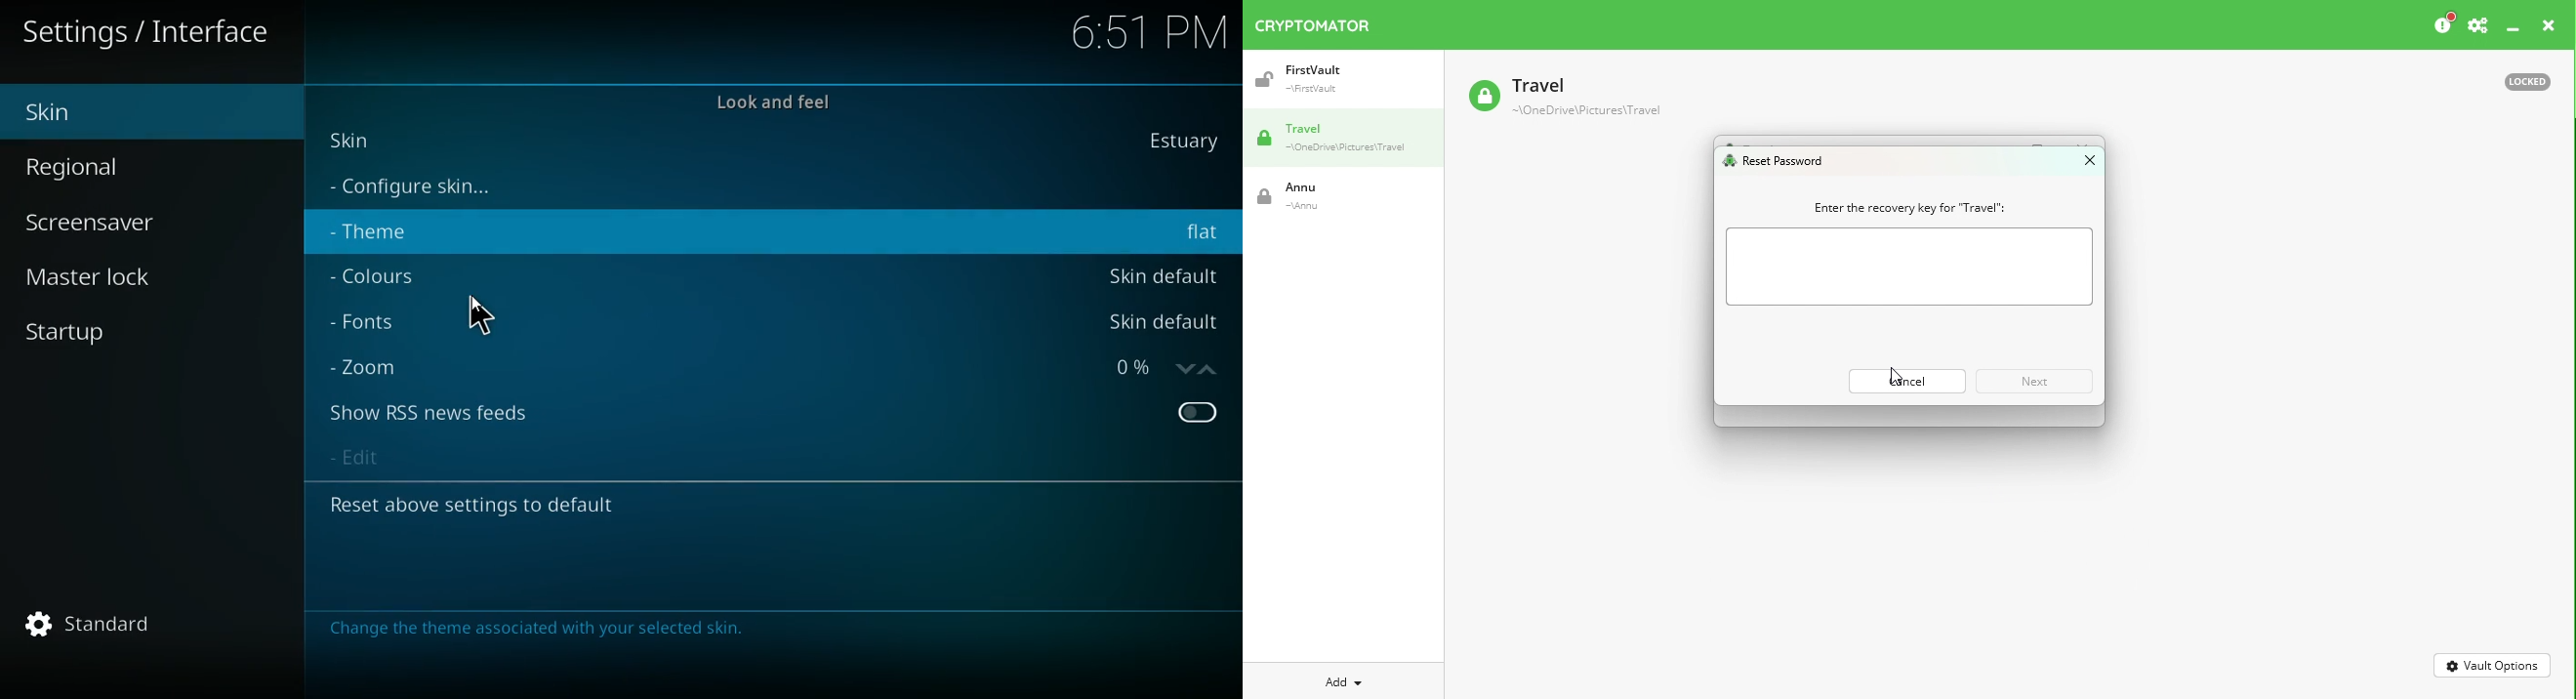  What do you see at coordinates (1163, 275) in the screenshot?
I see `skin default` at bounding box center [1163, 275].